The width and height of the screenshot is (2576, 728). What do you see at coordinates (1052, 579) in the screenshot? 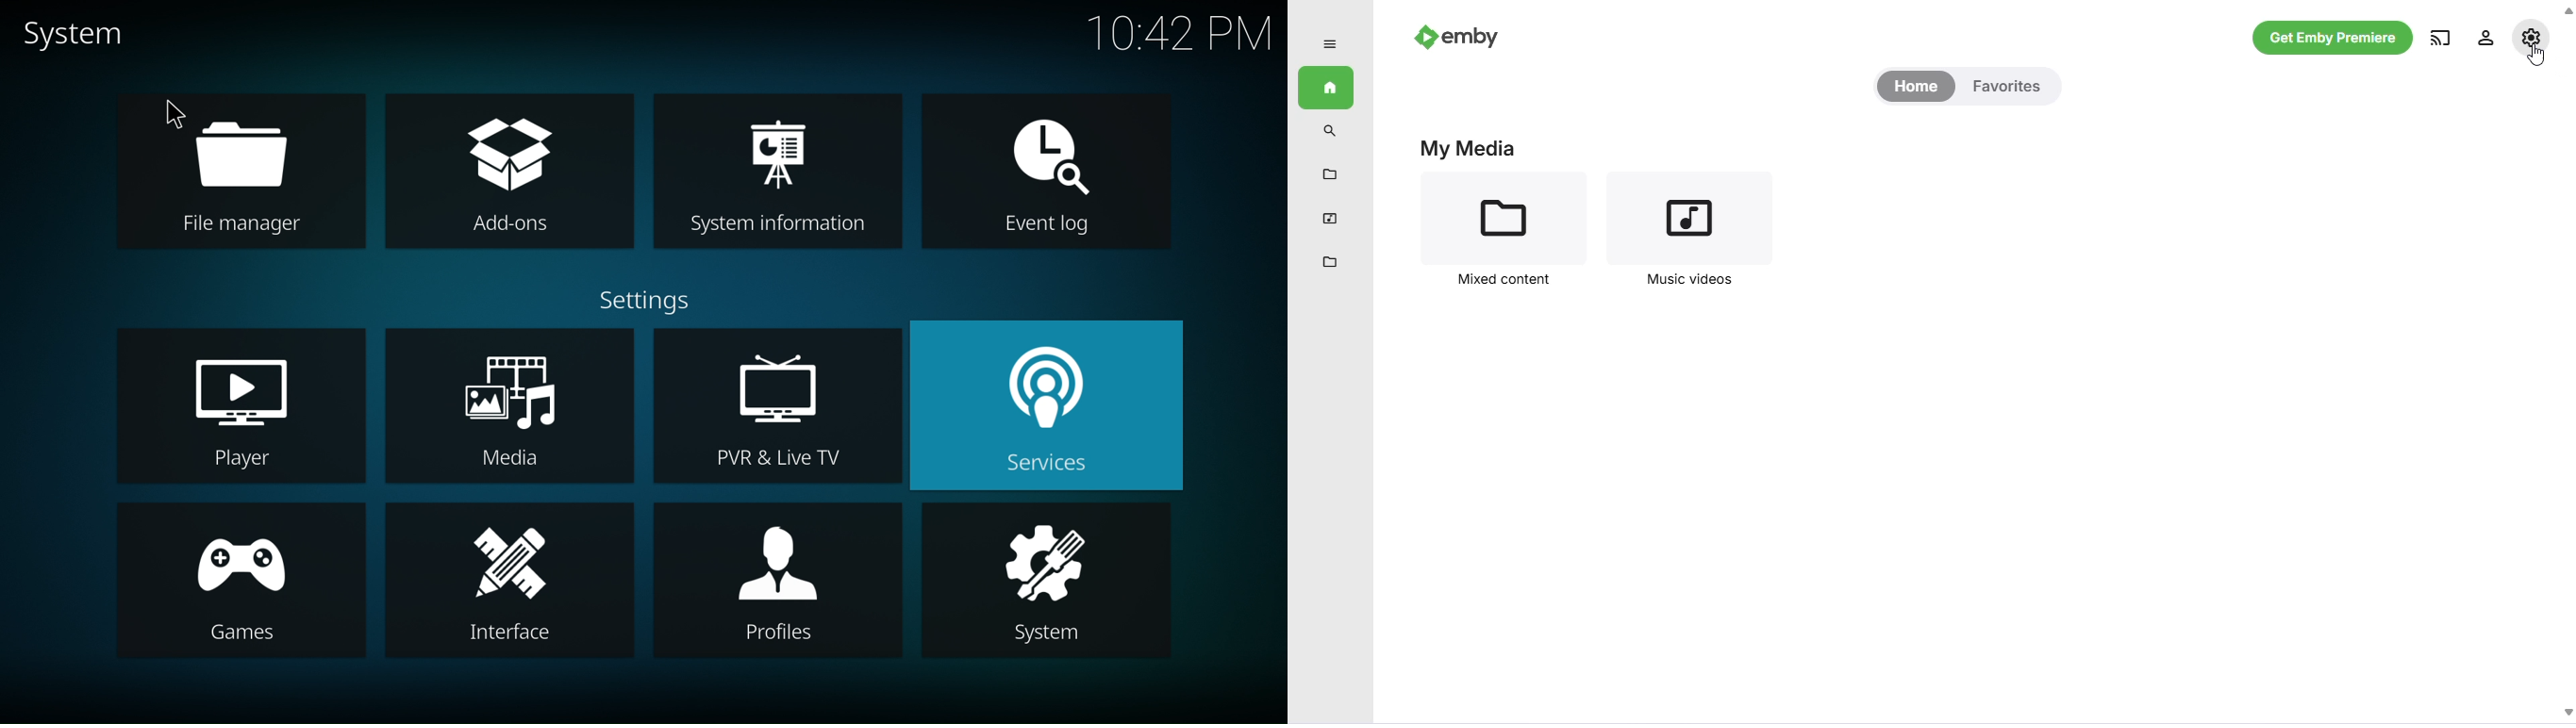
I see `system` at bounding box center [1052, 579].